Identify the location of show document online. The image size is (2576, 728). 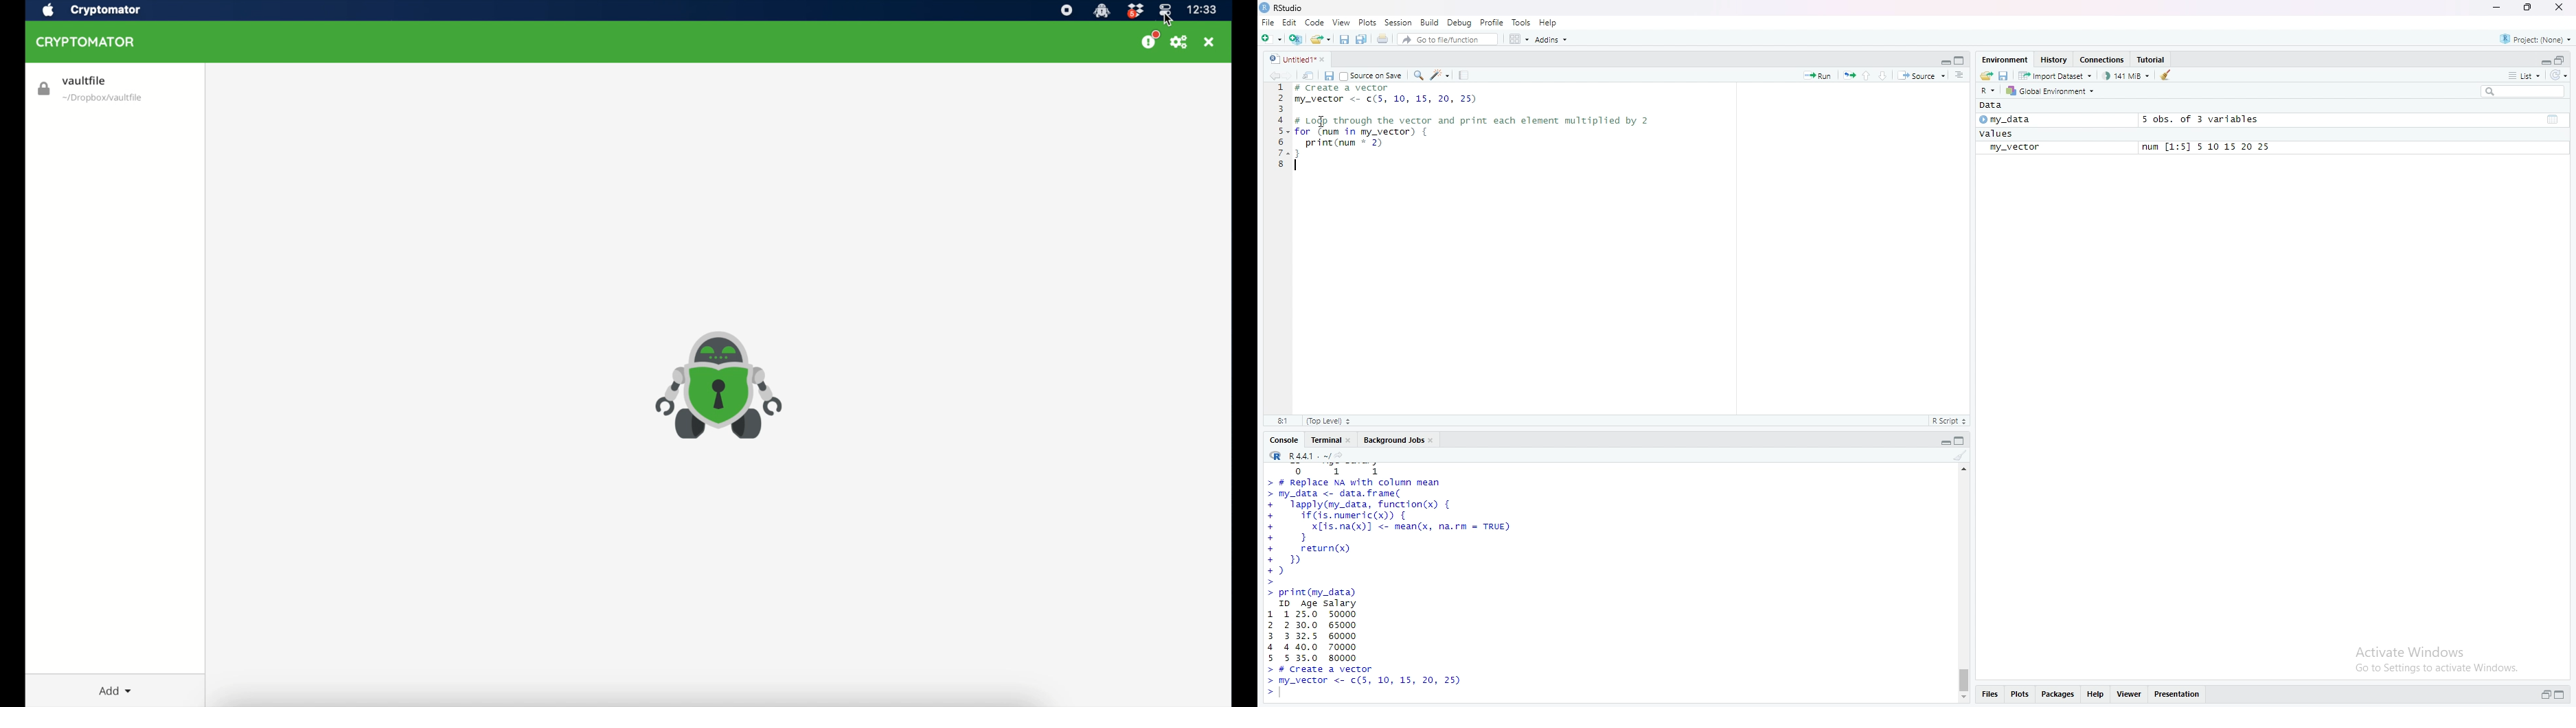
(1963, 76).